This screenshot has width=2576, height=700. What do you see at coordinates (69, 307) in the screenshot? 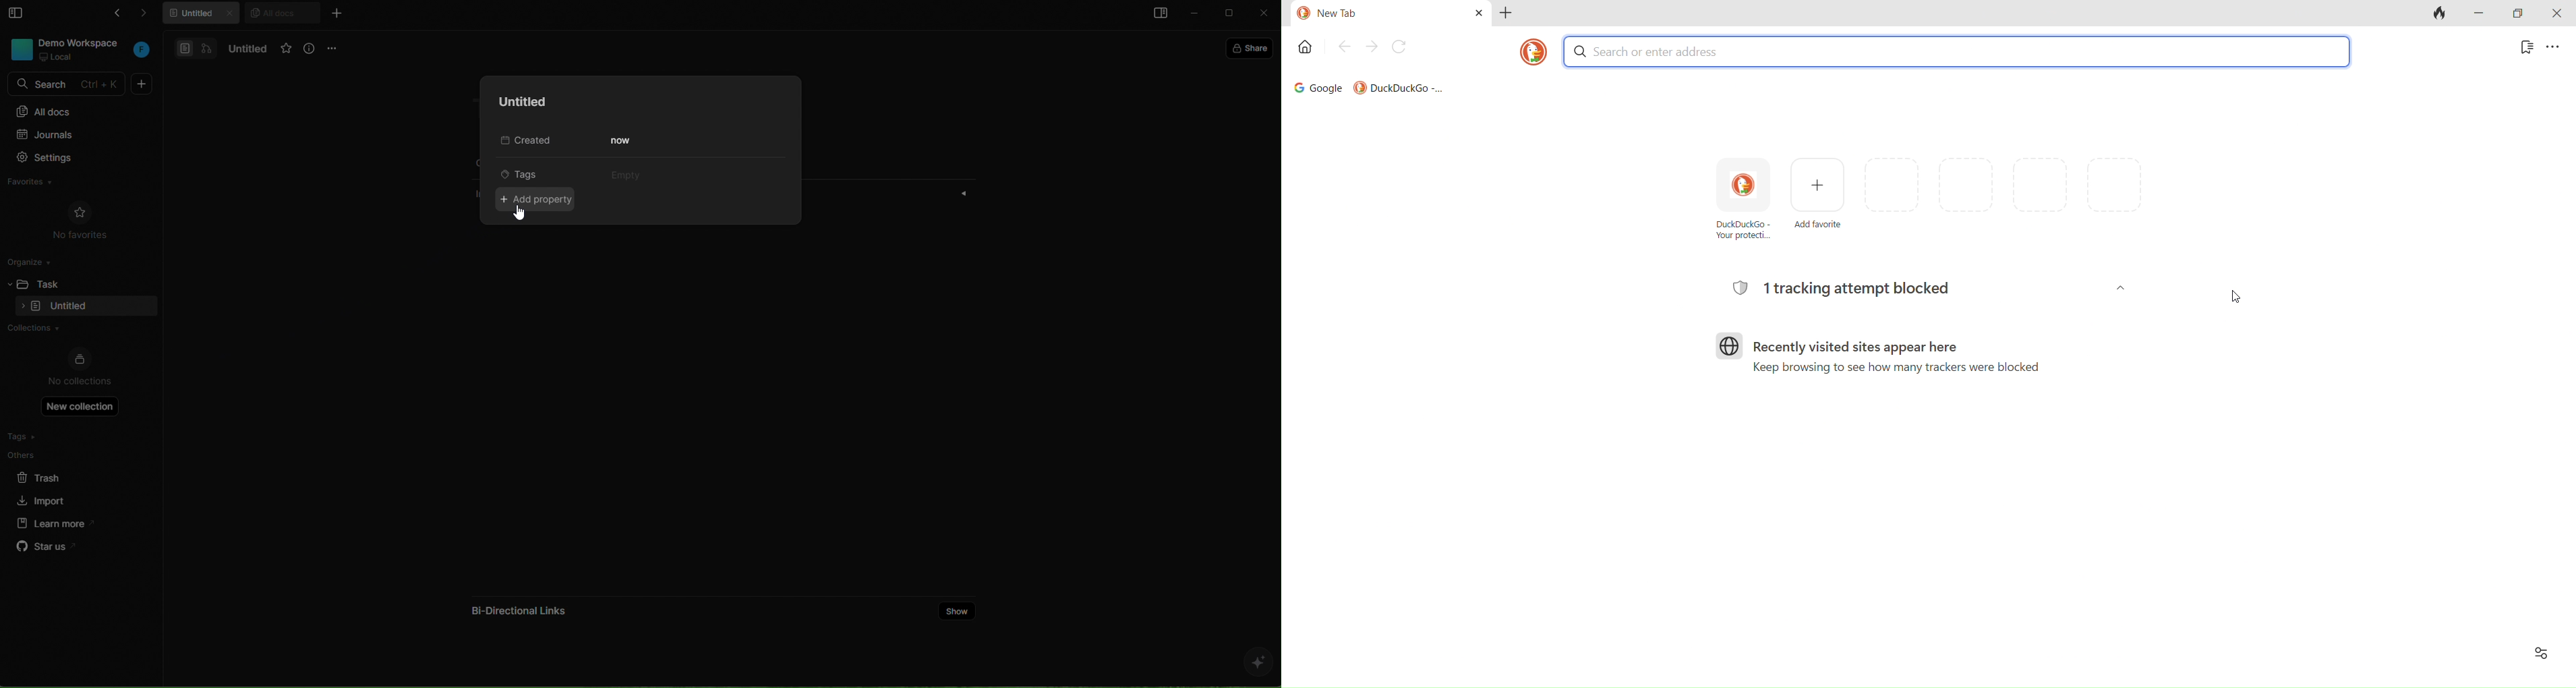
I see `empty folder` at bounding box center [69, 307].